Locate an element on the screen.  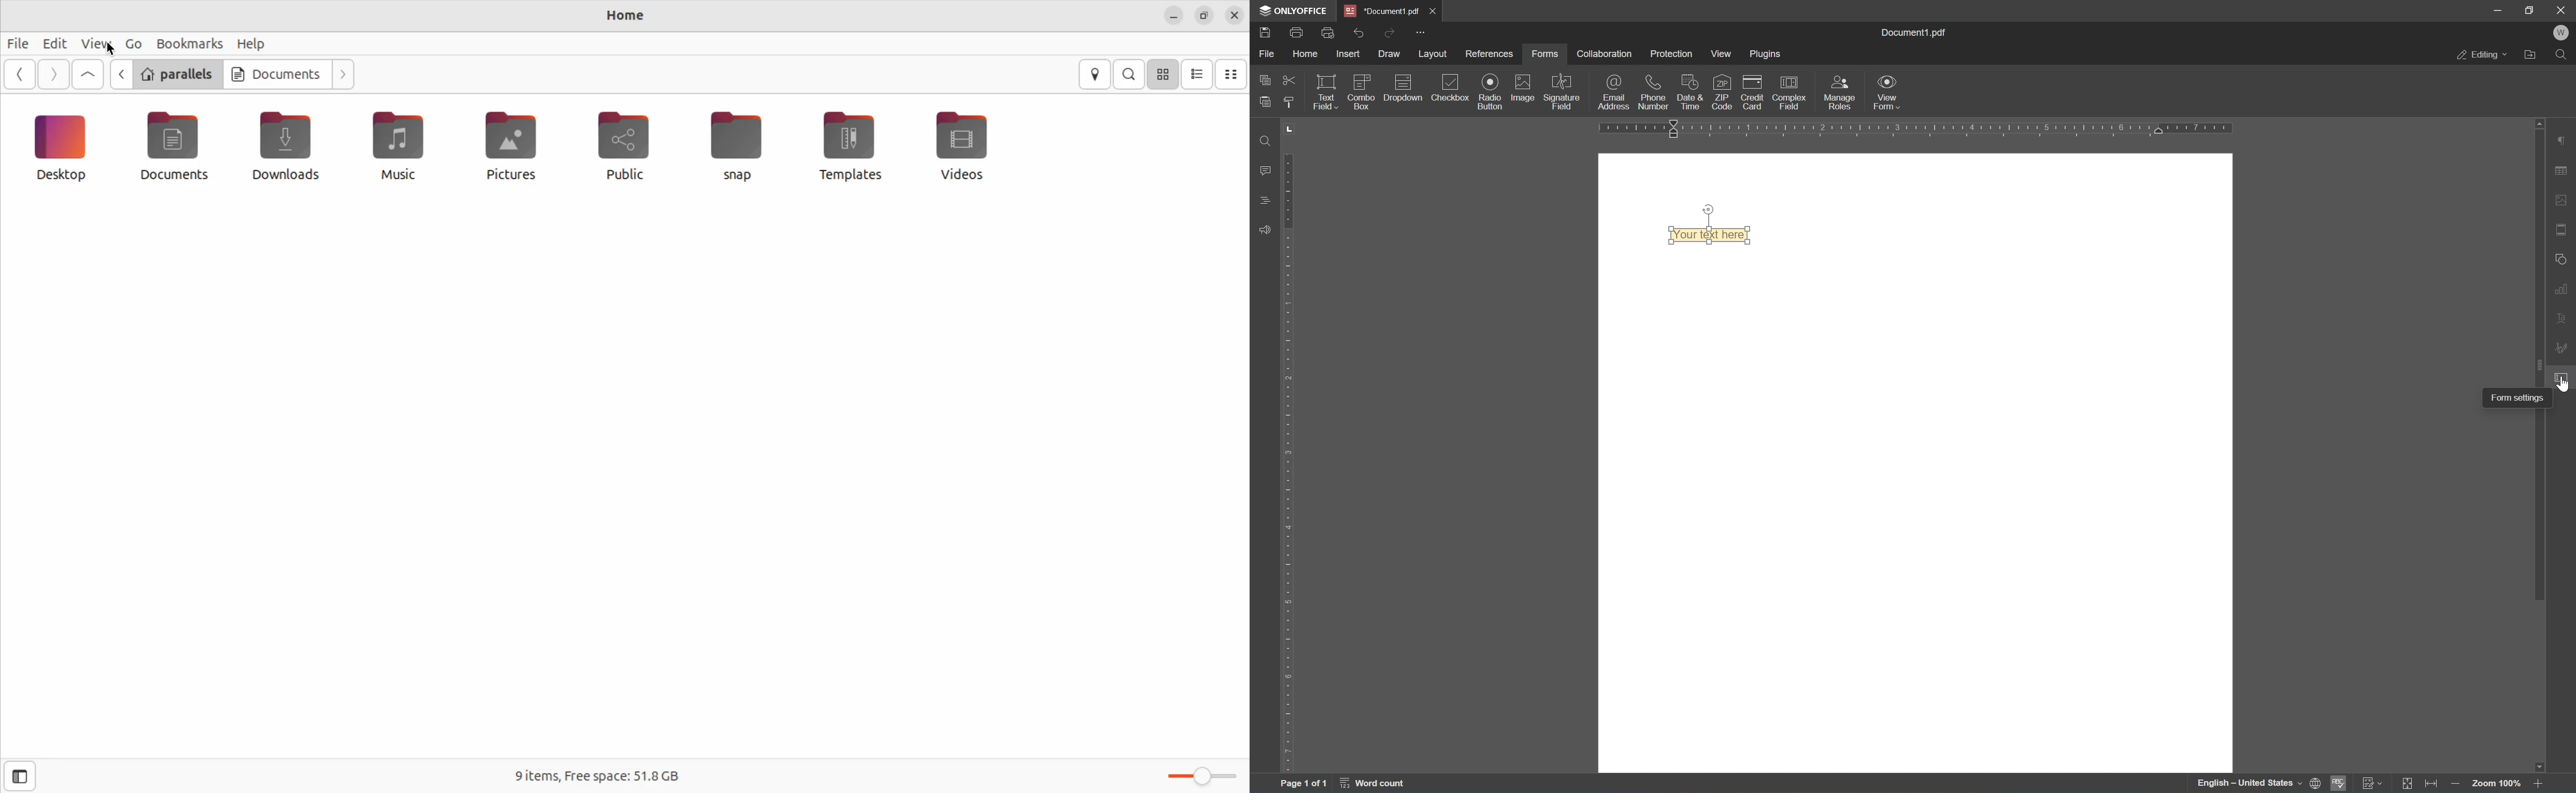
ruler is located at coordinates (1916, 130).